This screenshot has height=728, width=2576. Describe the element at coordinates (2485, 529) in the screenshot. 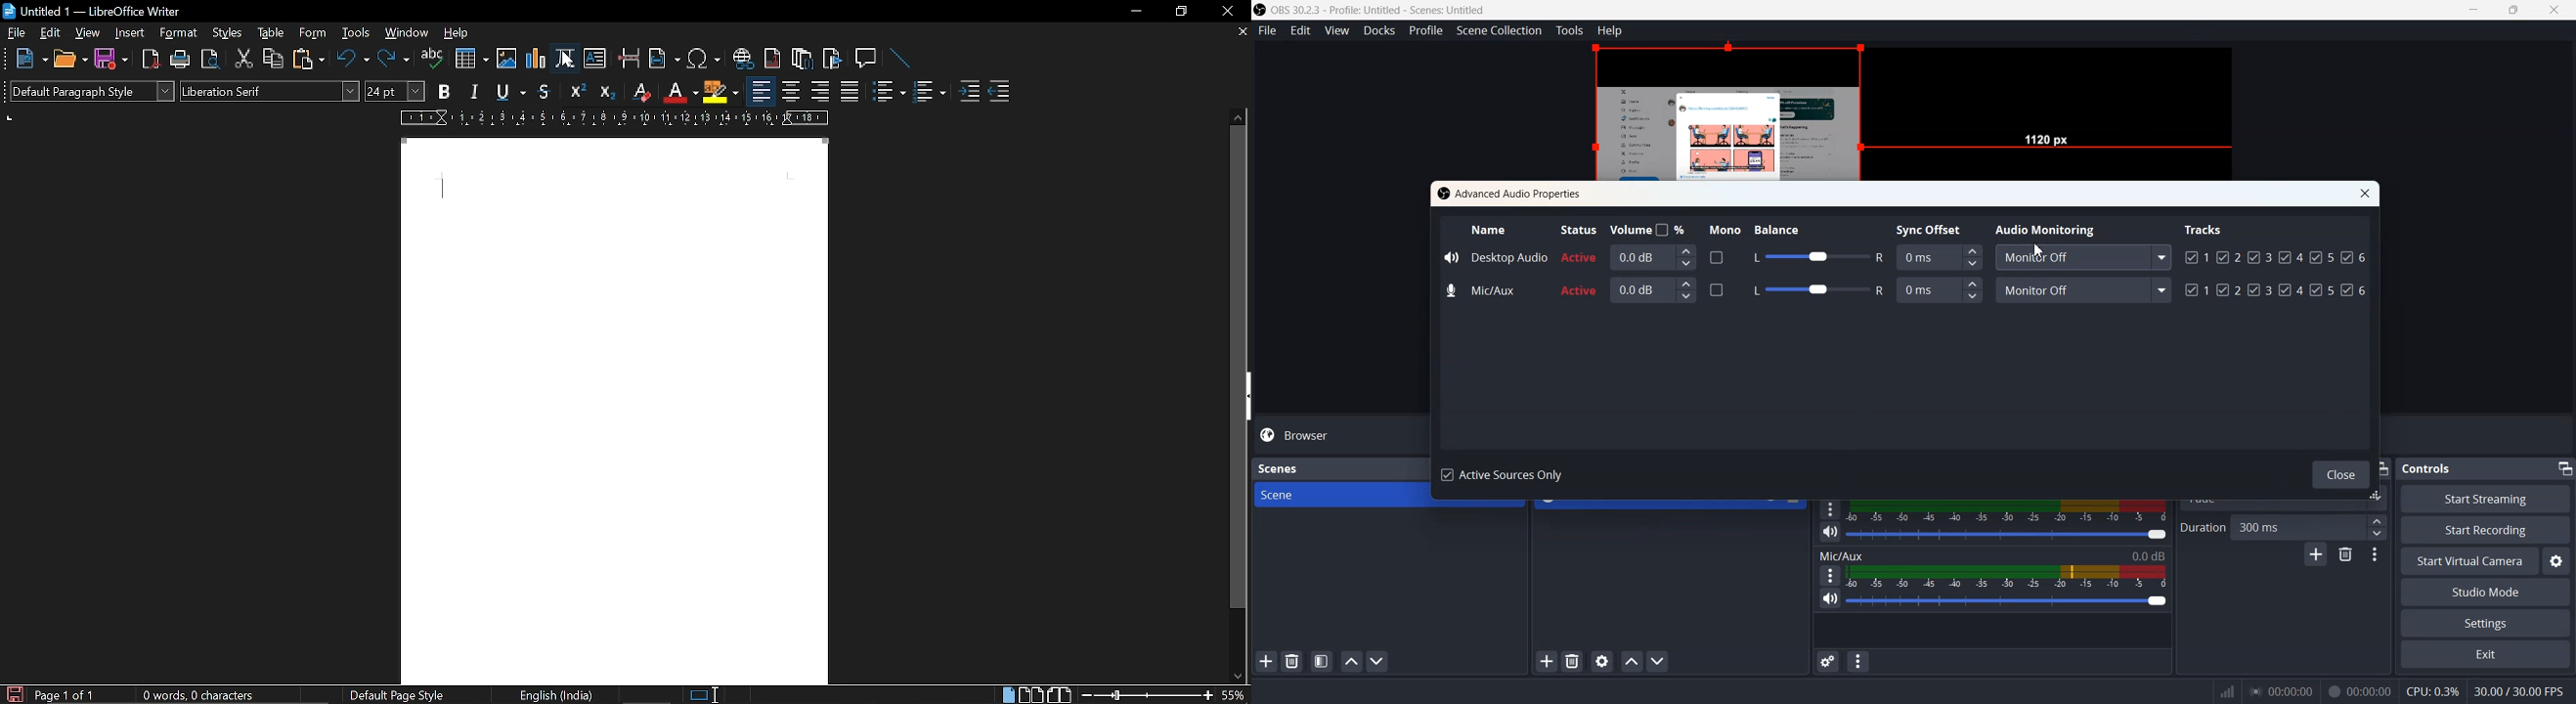

I see `Start Recording` at that location.